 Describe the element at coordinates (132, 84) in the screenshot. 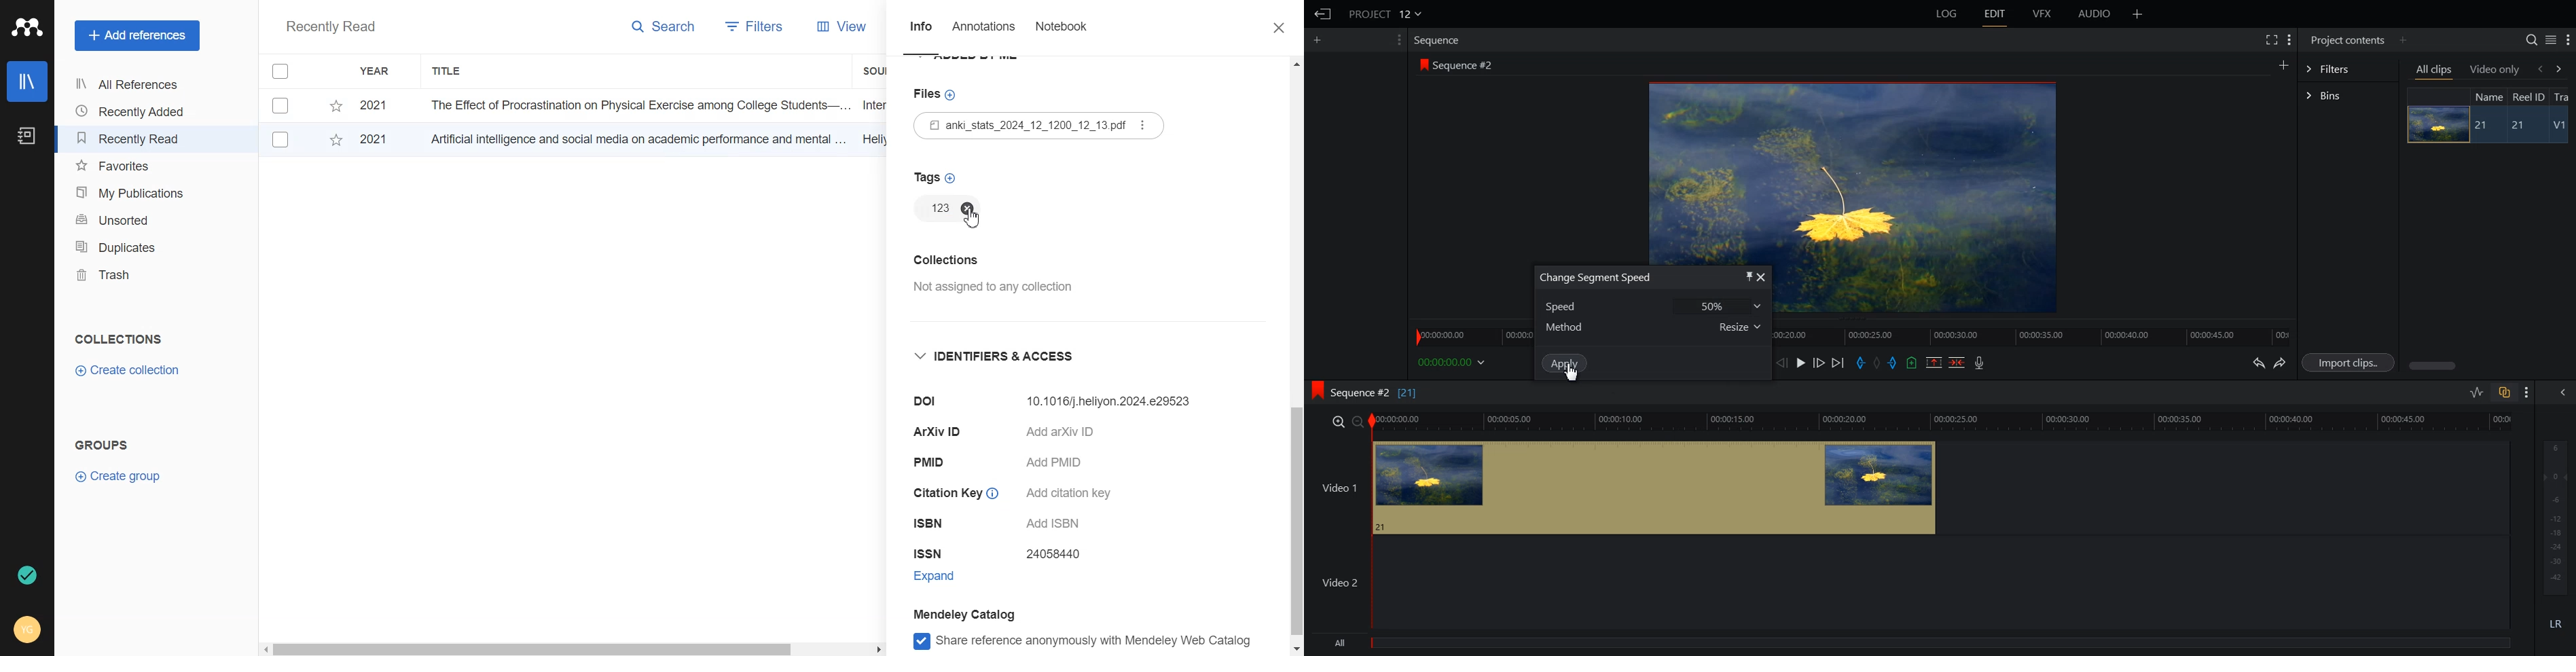

I see `All References` at that location.